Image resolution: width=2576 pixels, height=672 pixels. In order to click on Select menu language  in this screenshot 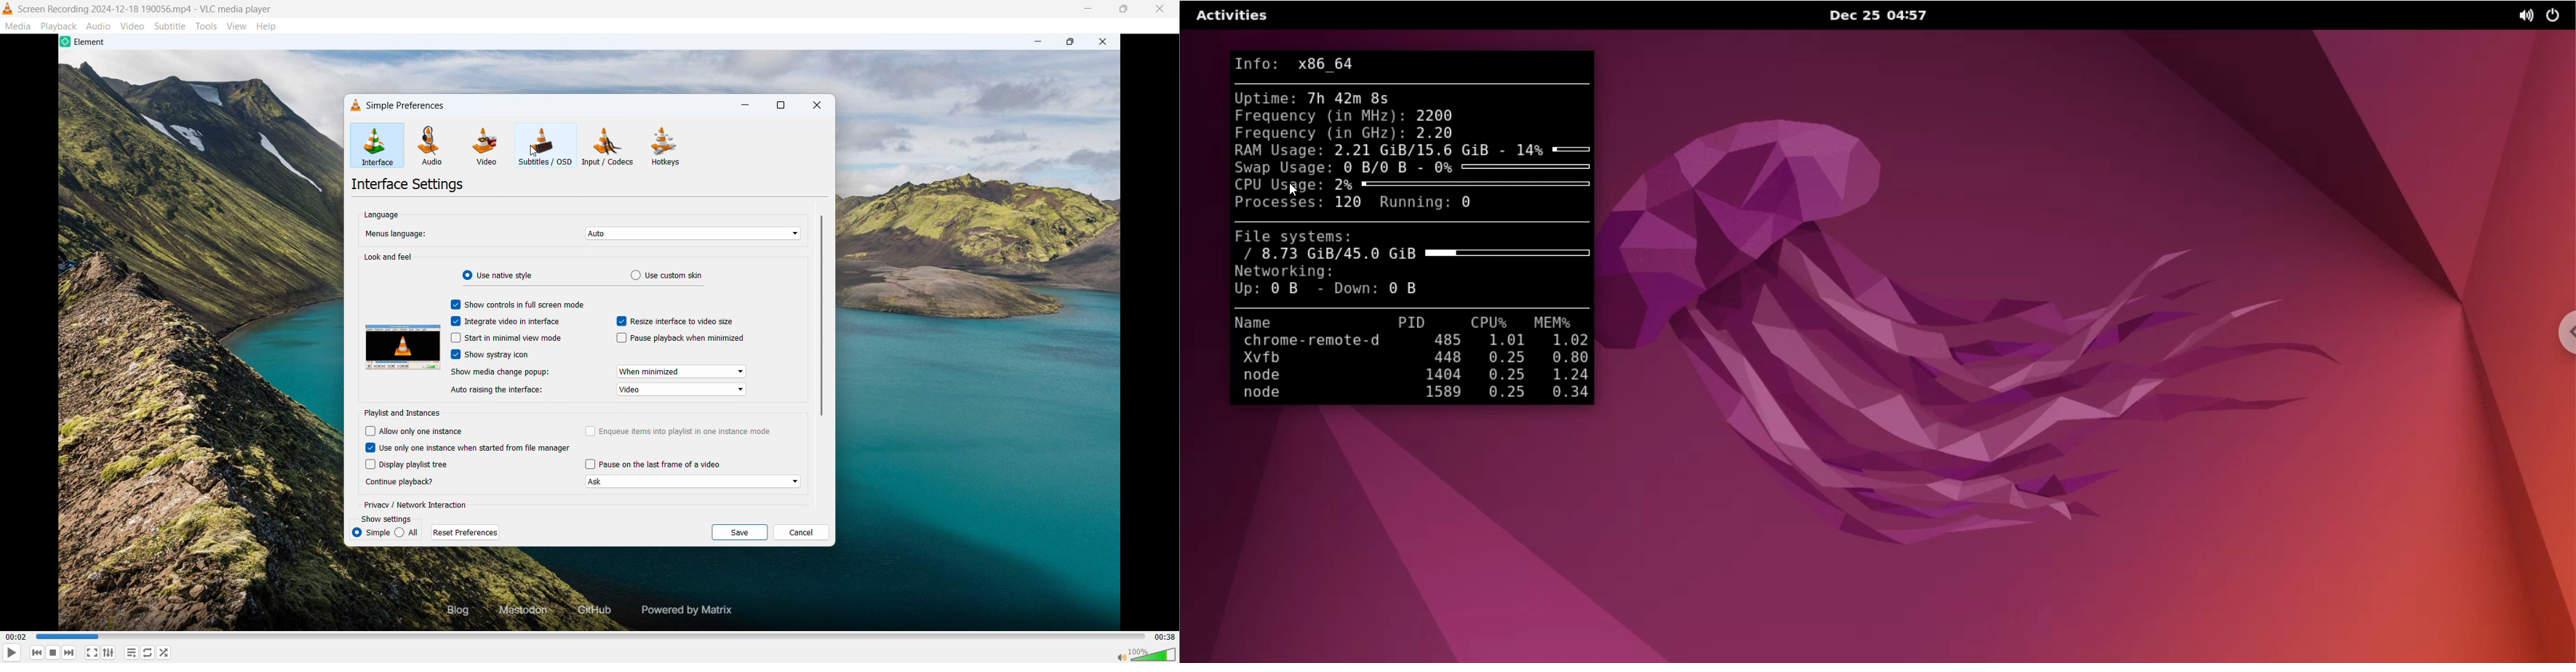, I will do `click(693, 233)`.